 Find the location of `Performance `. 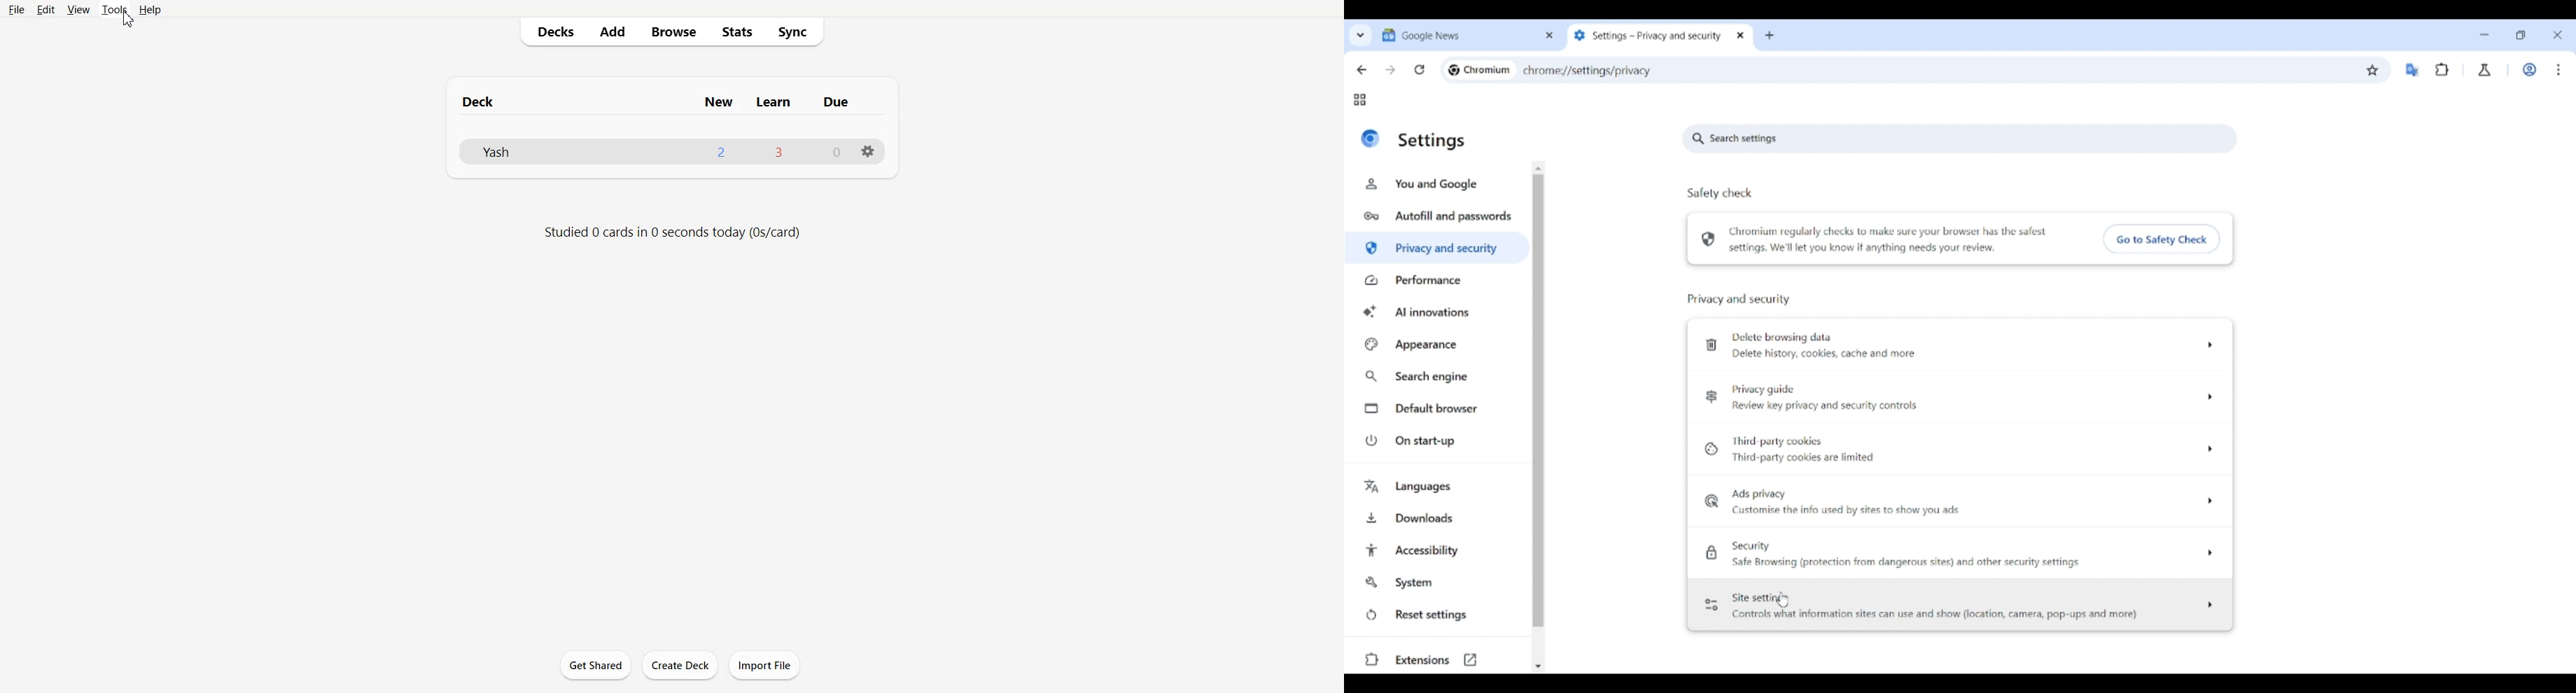

Performance  is located at coordinates (1436, 280).